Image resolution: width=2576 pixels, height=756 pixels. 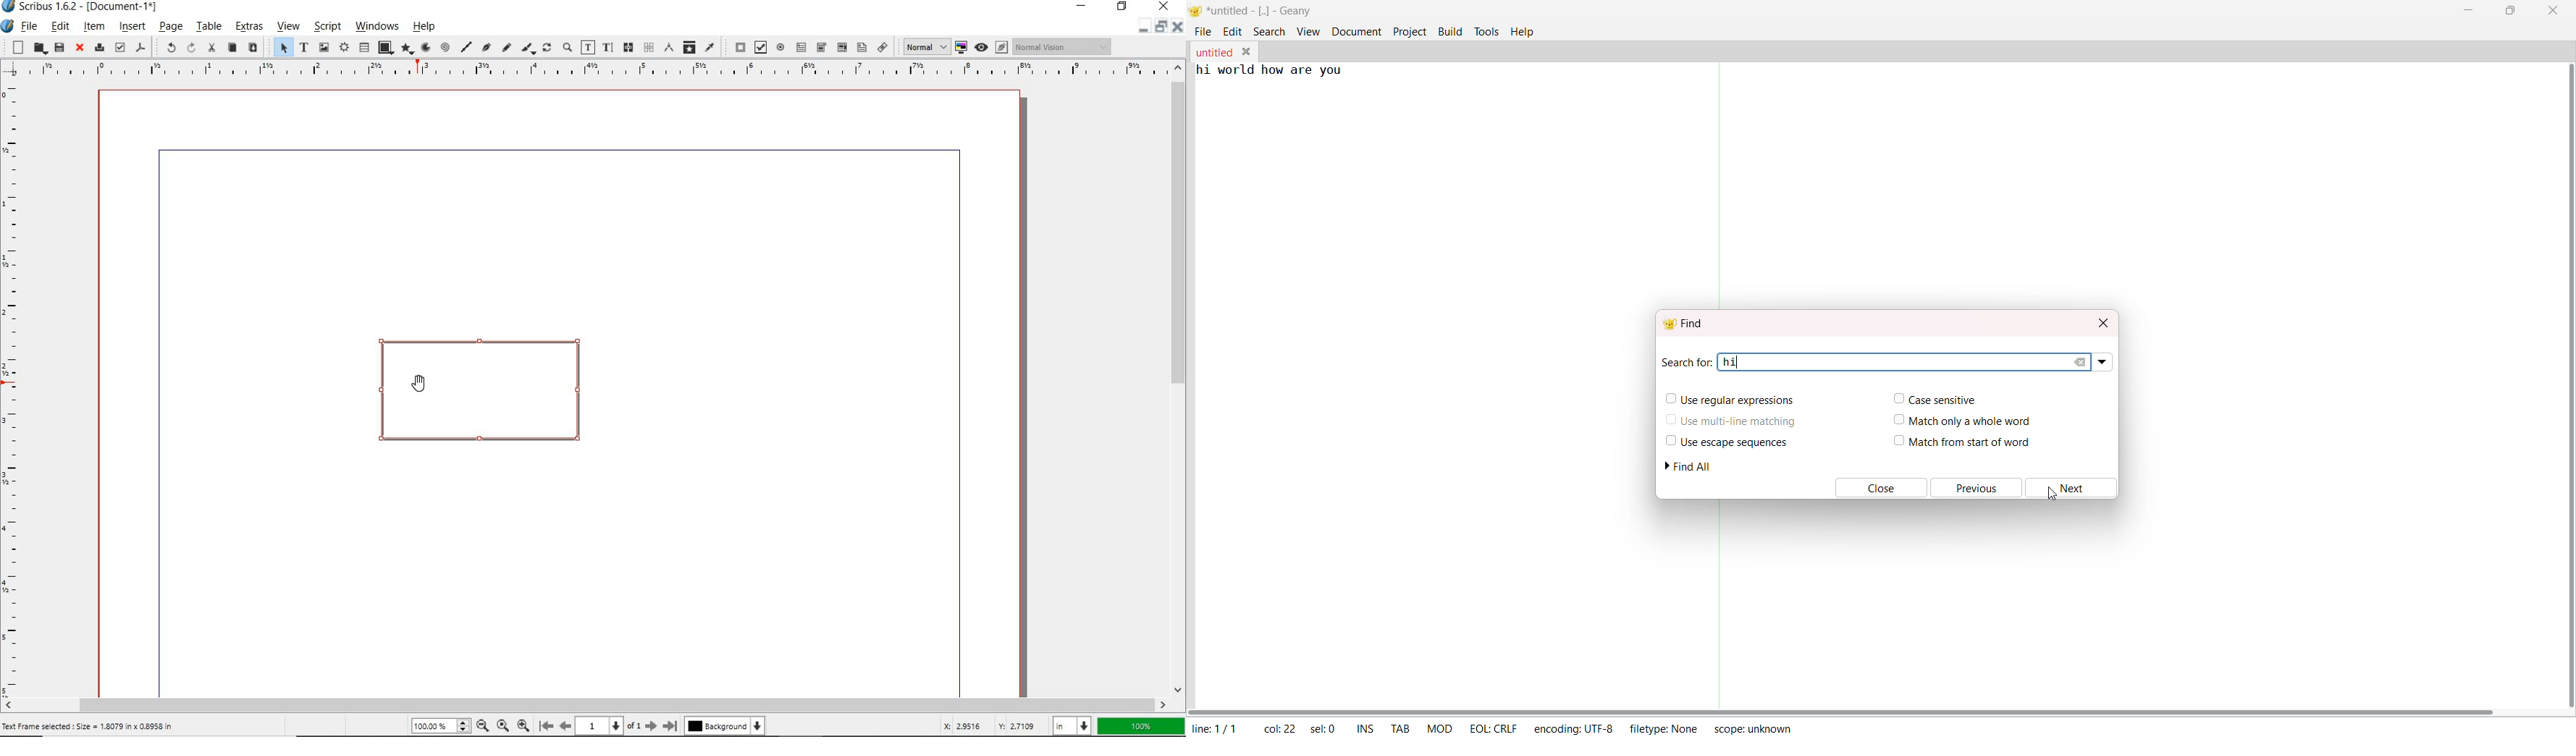 What do you see at coordinates (671, 726) in the screenshot?
I see `Last Page` at bounding box center [671, 726].